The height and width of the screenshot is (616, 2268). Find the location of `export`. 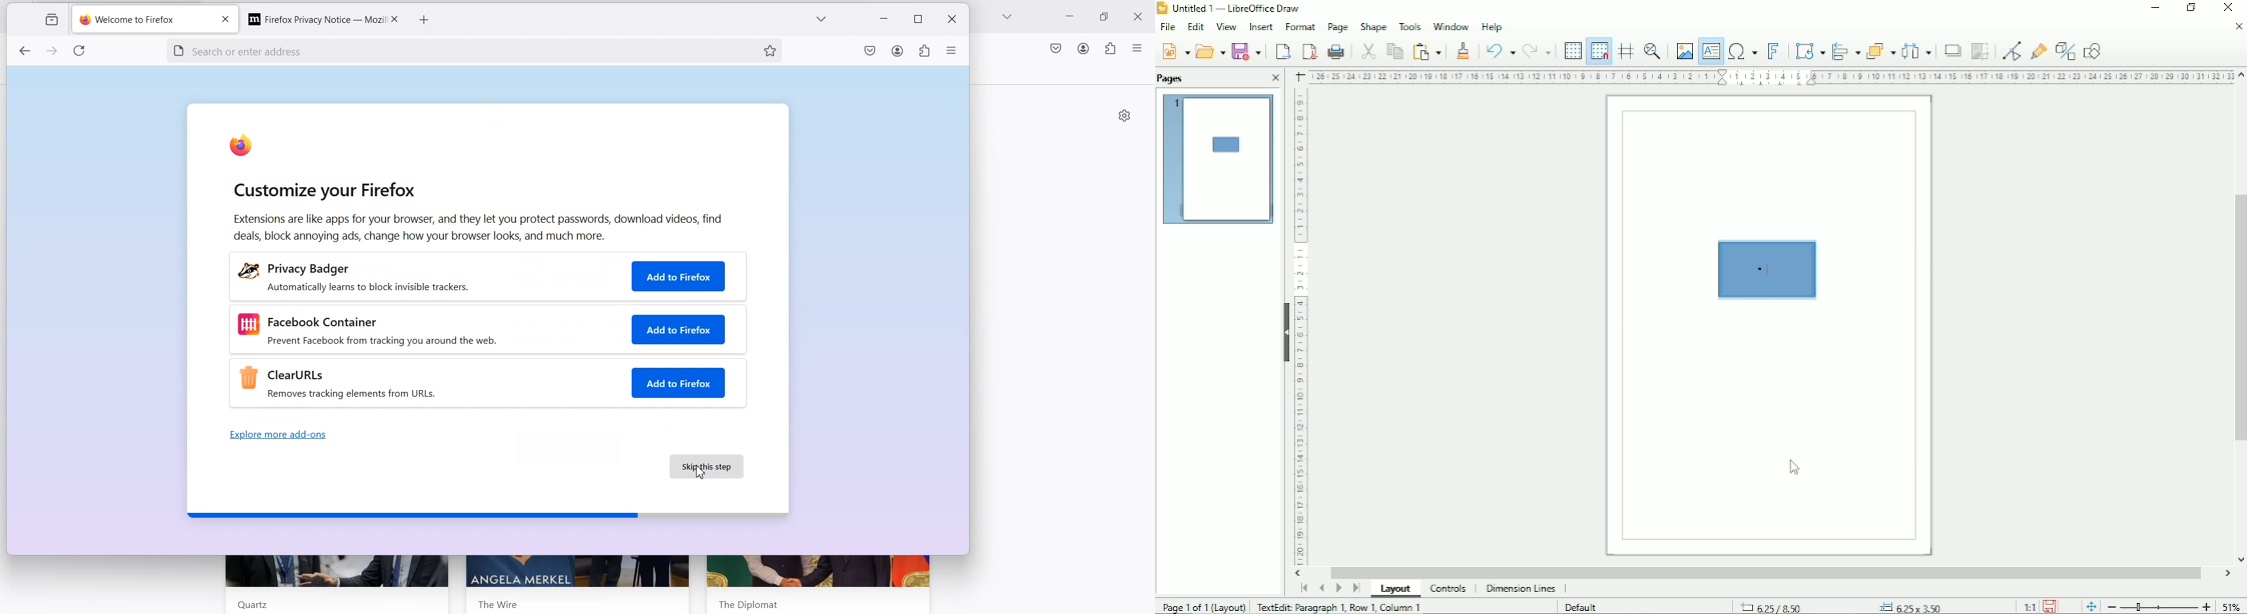

export is located at coordinates (1283, 51).